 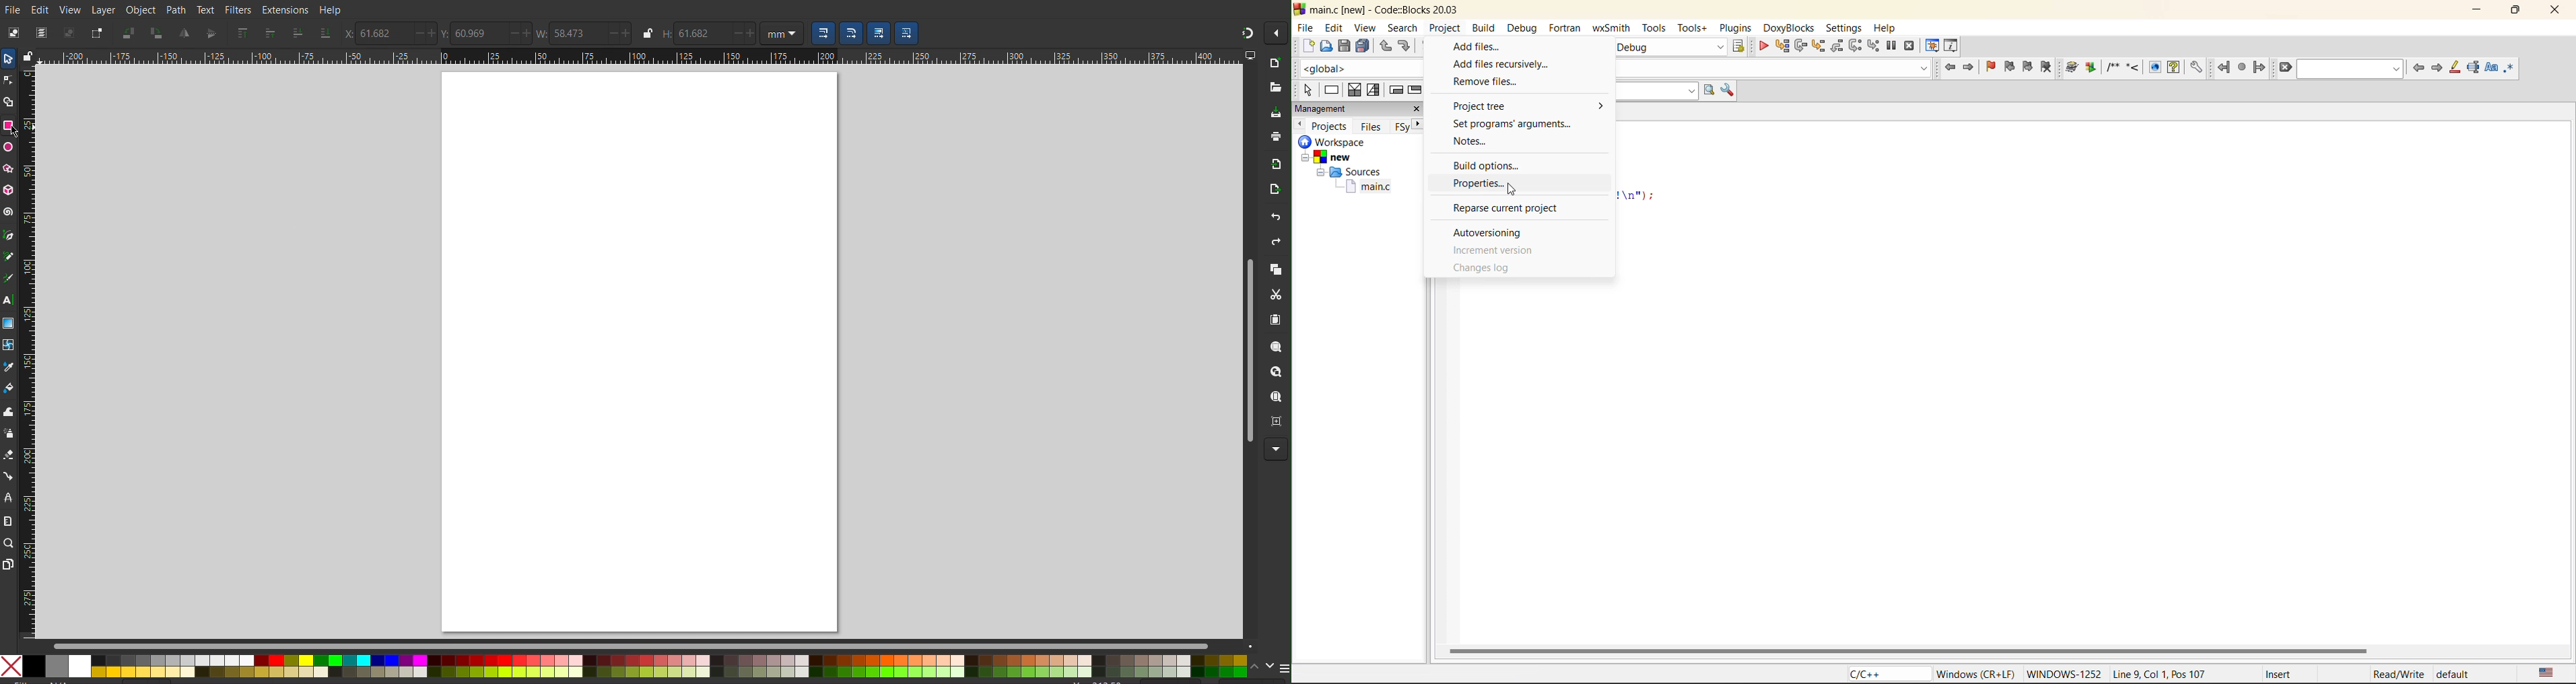 What do you see at coordinates (1506, 185) in the screenshot?
I see `properties` at bounding box center [1506, 185].